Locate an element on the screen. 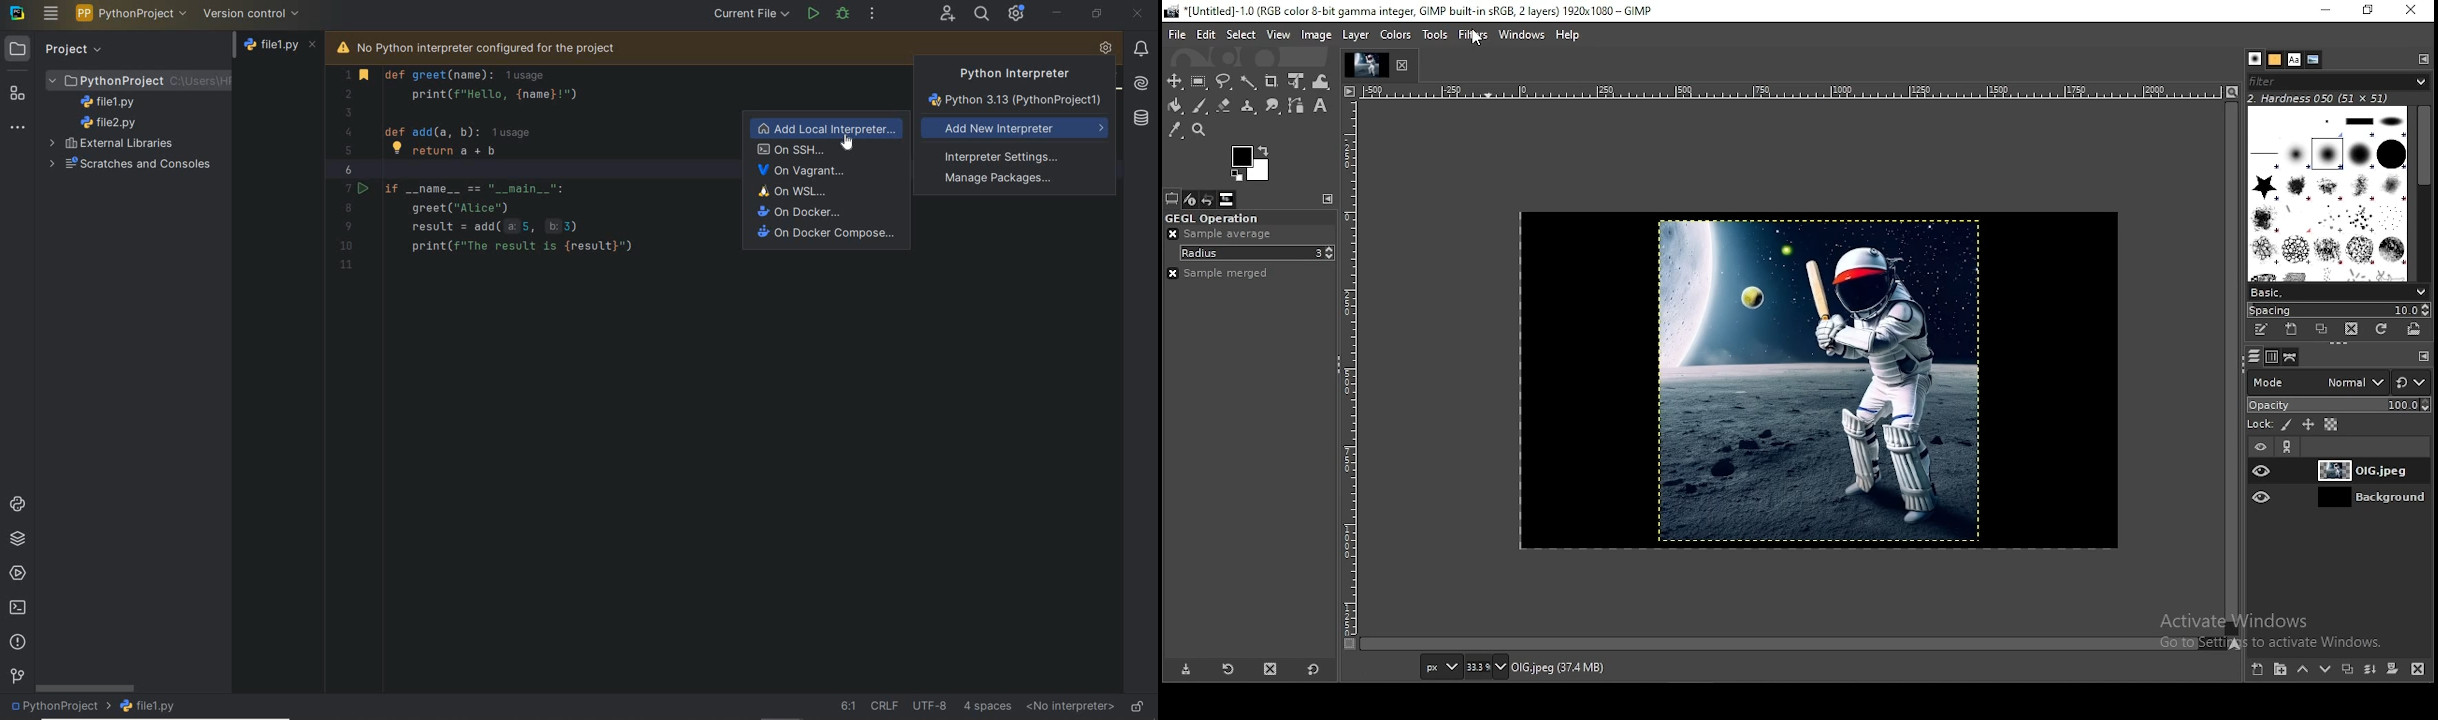 The width and height of the screenshot is (2464, 728). scroll bar is located at coordinates (2423, 193).